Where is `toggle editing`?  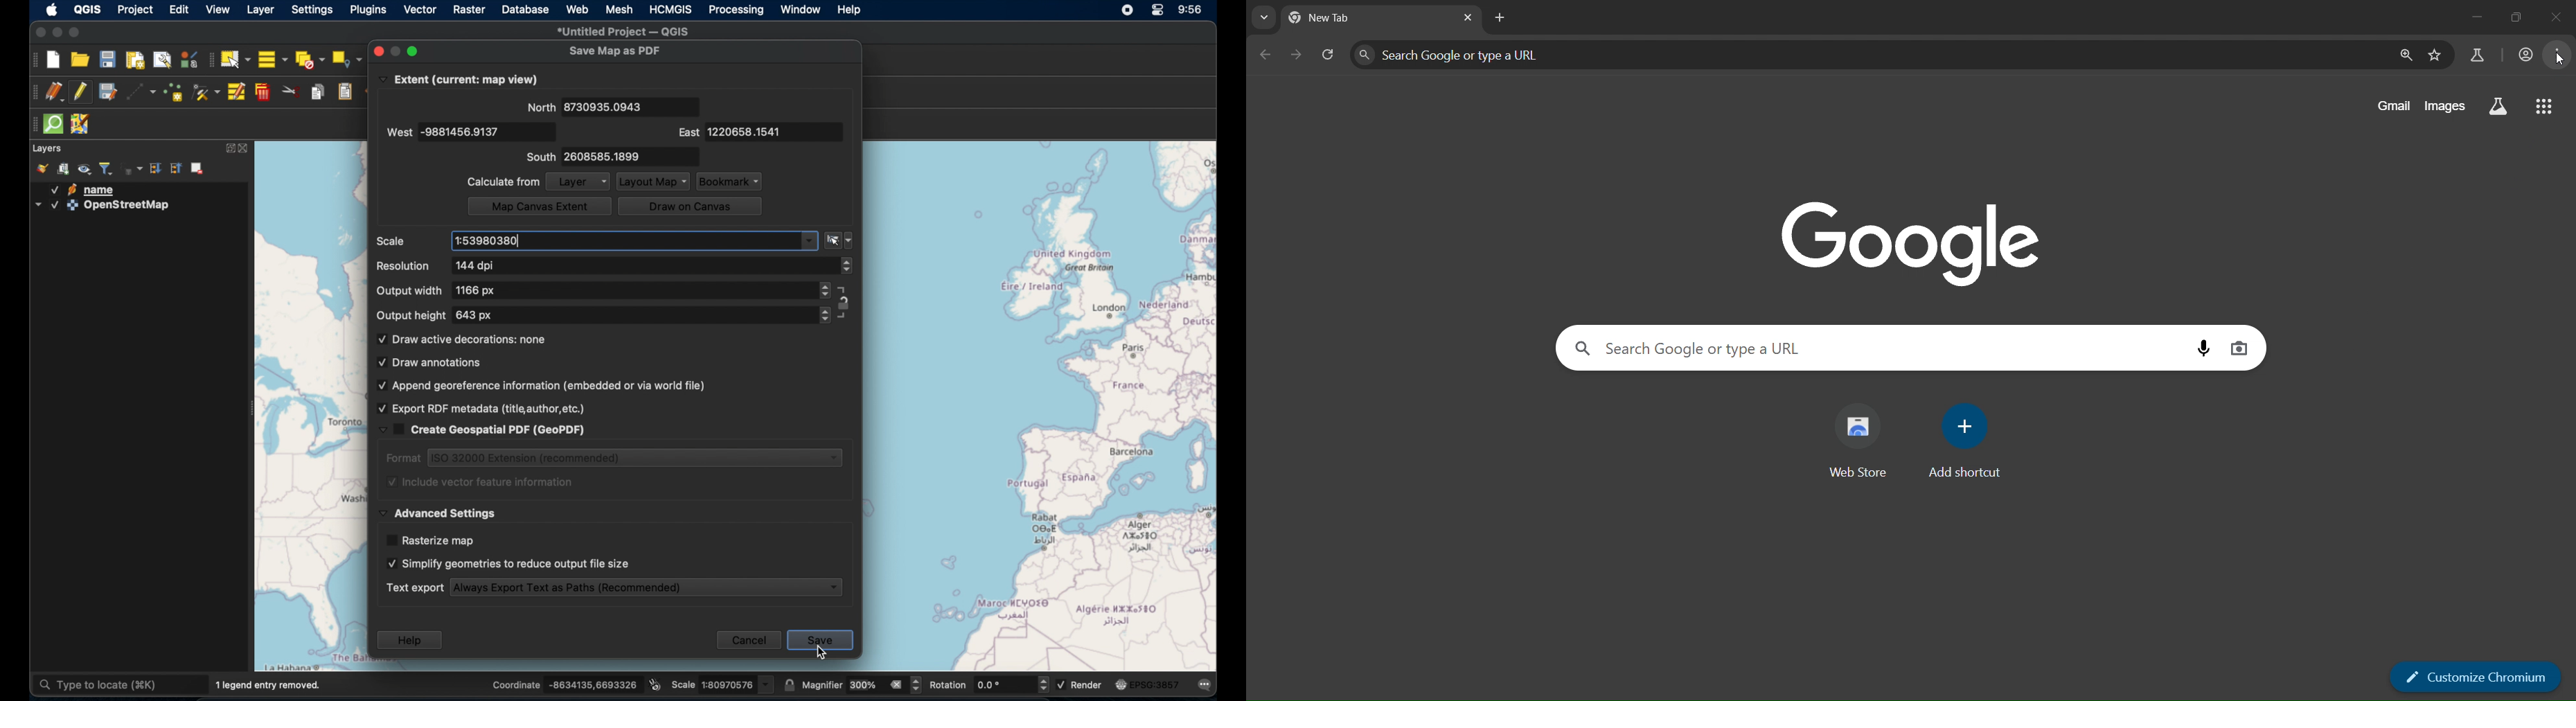 toggle editing is located at coordinates (79, 93).